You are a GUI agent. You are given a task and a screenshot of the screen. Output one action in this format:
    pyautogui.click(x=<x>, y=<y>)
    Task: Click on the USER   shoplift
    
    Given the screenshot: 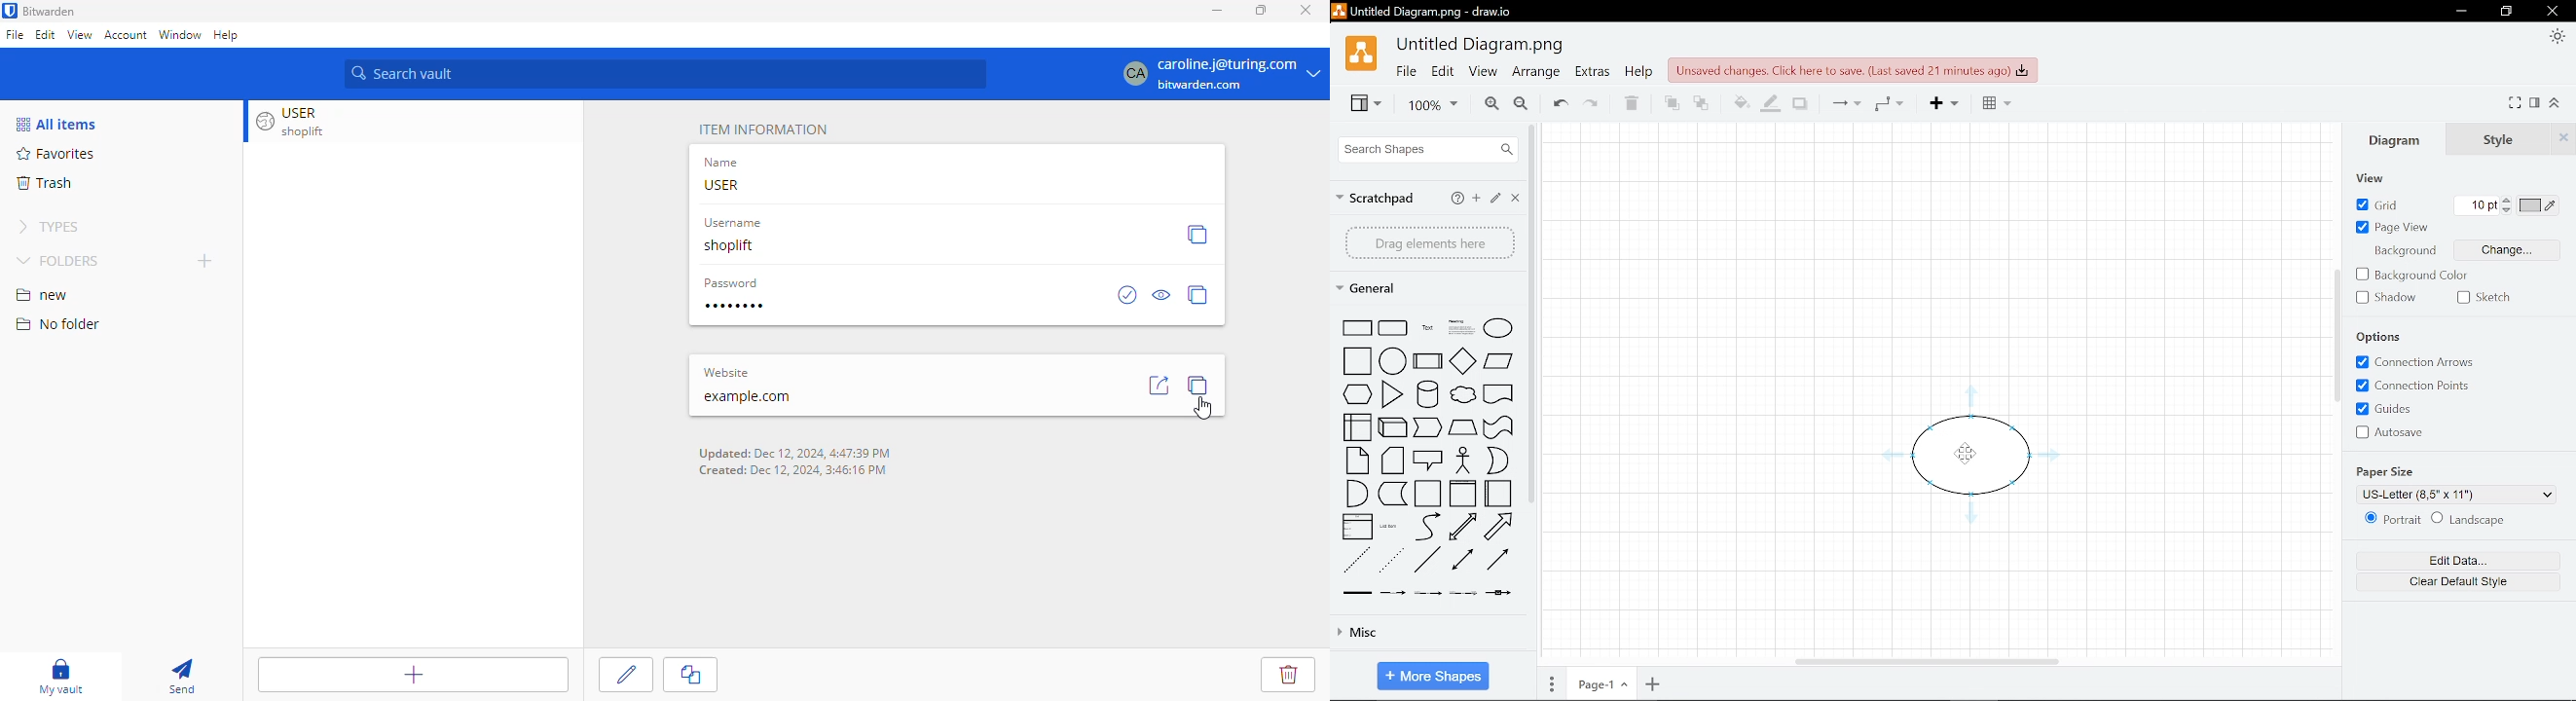 What is the action you would take?
    pyautogui.click(x=310, y=121)
    